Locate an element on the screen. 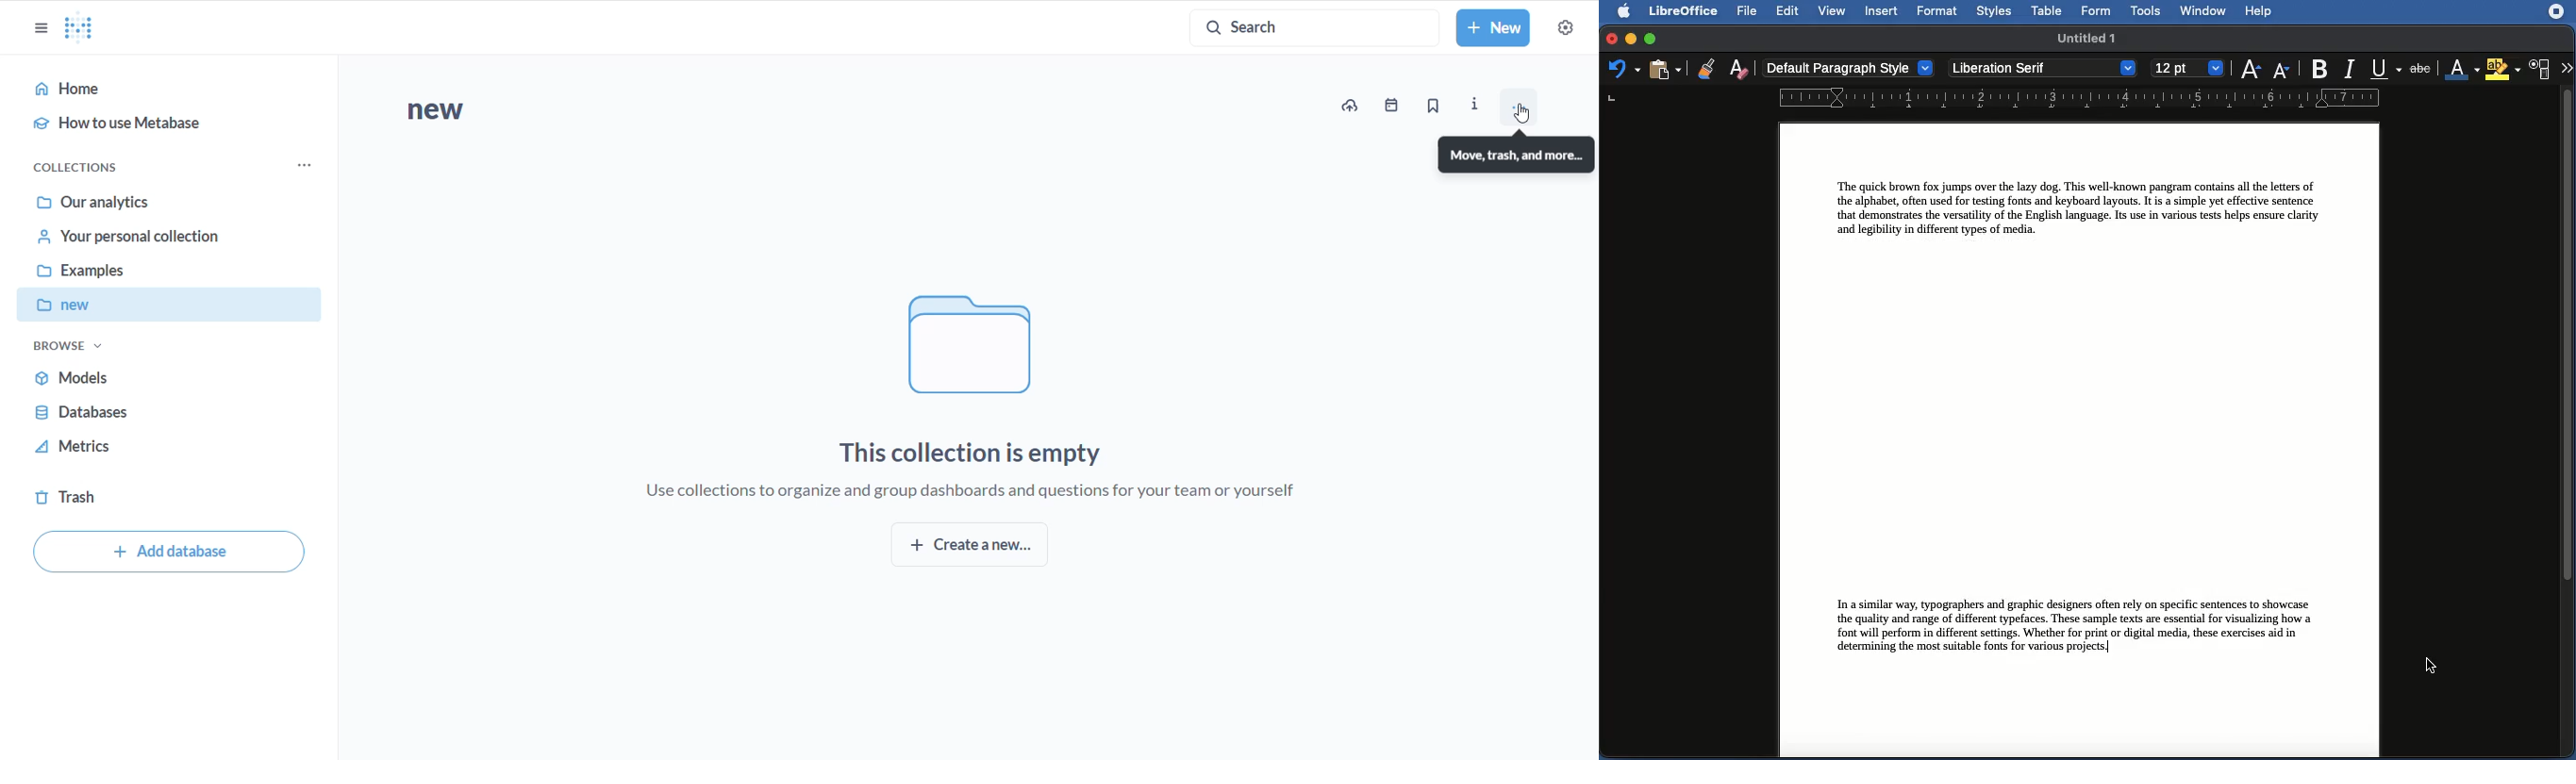 Image resolution: width=2576 pixels, height=784 pixels. Table is located at coordinates (2047, 11).